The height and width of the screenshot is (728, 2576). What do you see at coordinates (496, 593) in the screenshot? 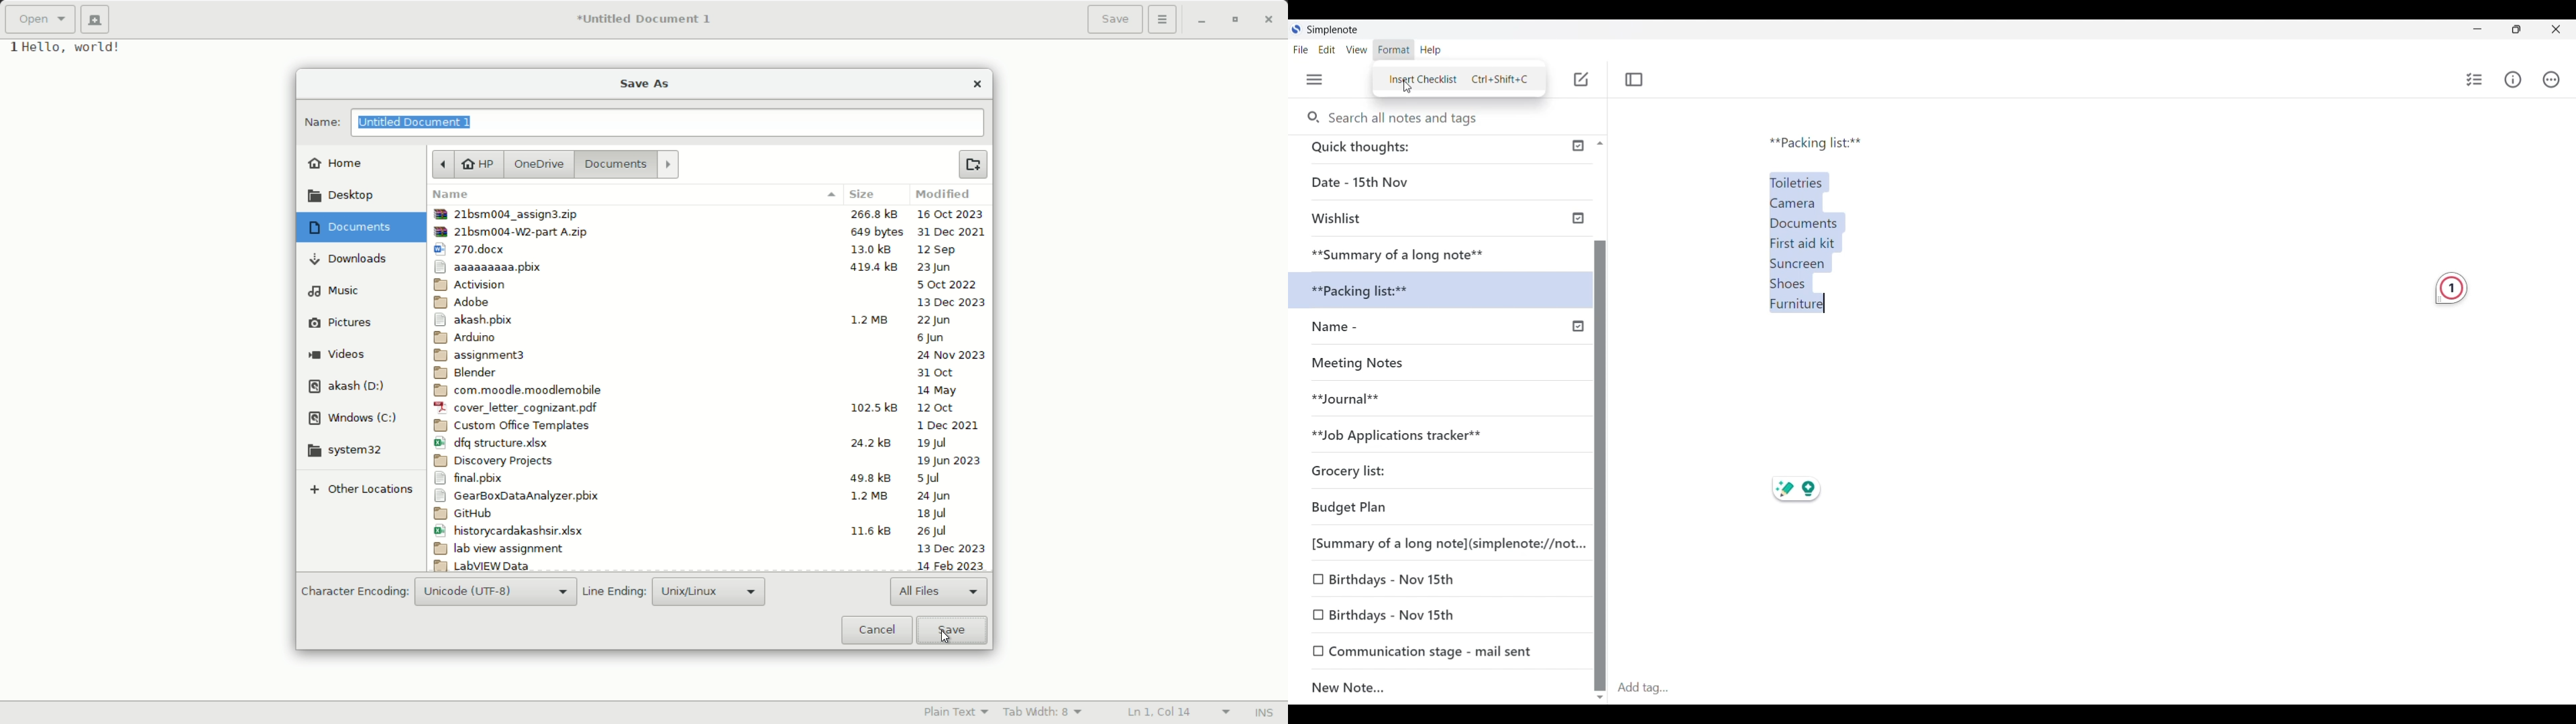
I see `Character Encoding dropdown menu` at bounding box center [496, 593].